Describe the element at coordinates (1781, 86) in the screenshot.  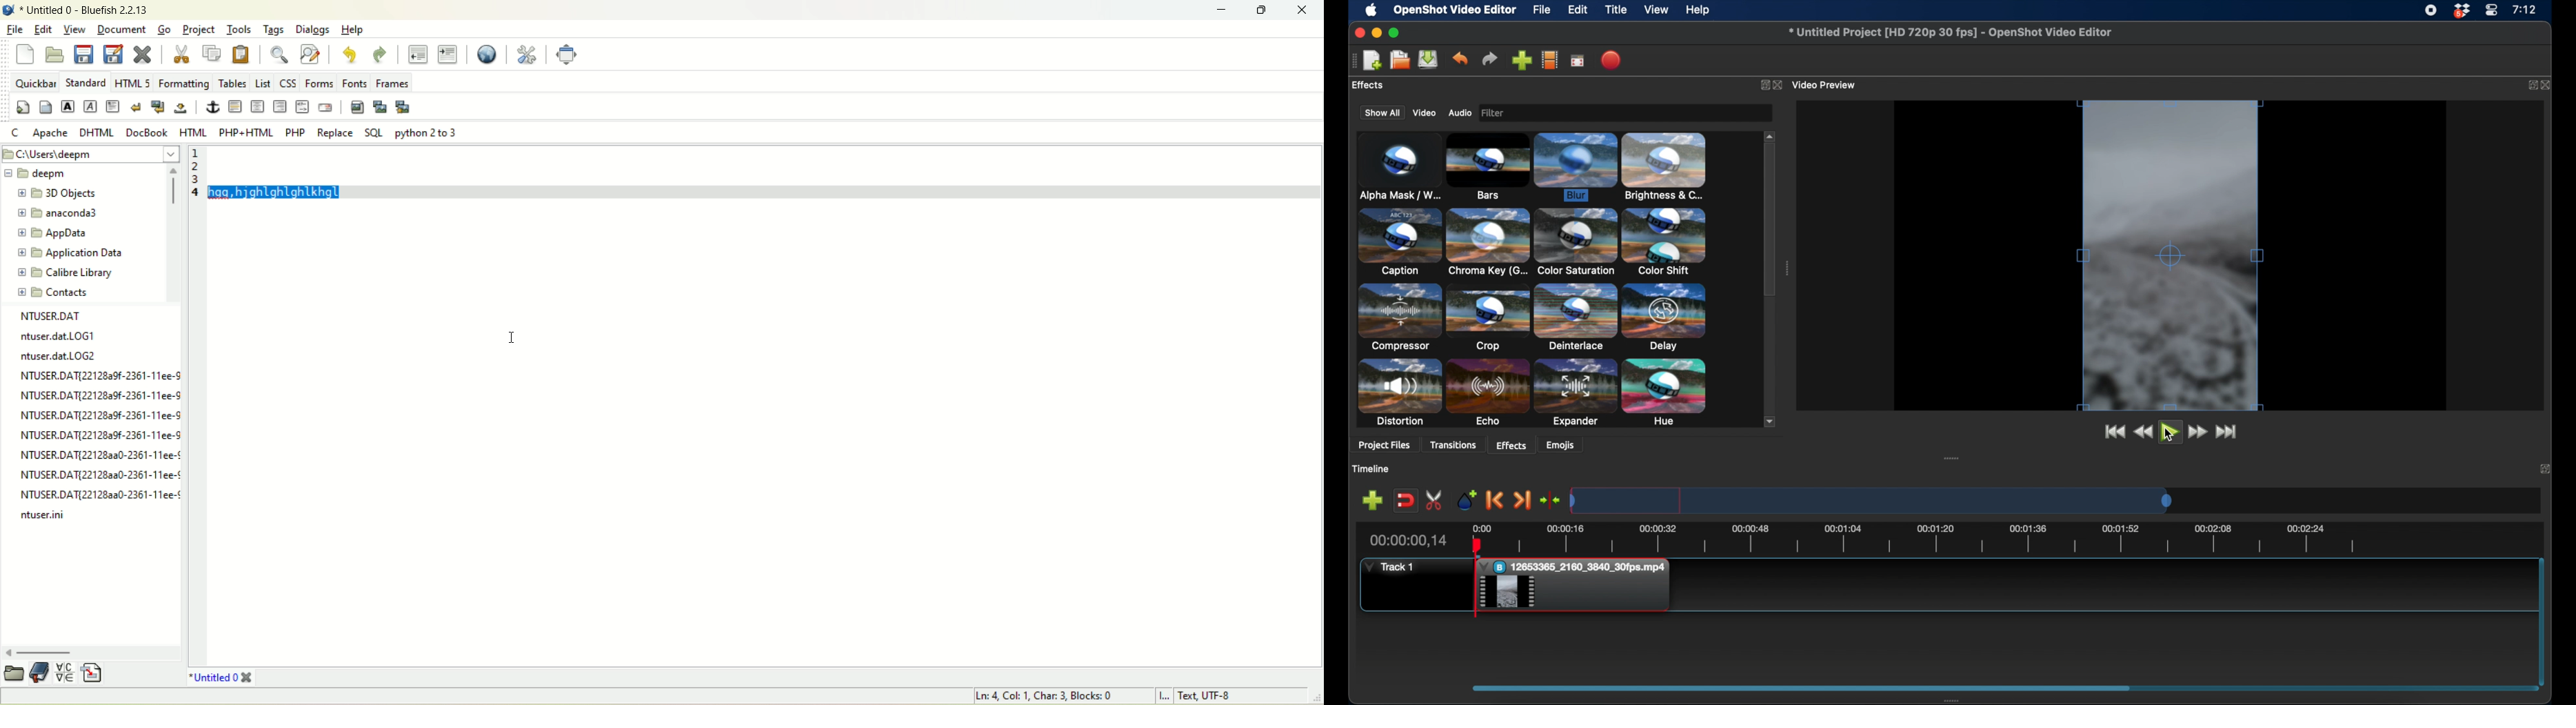
I see `close` at that location.